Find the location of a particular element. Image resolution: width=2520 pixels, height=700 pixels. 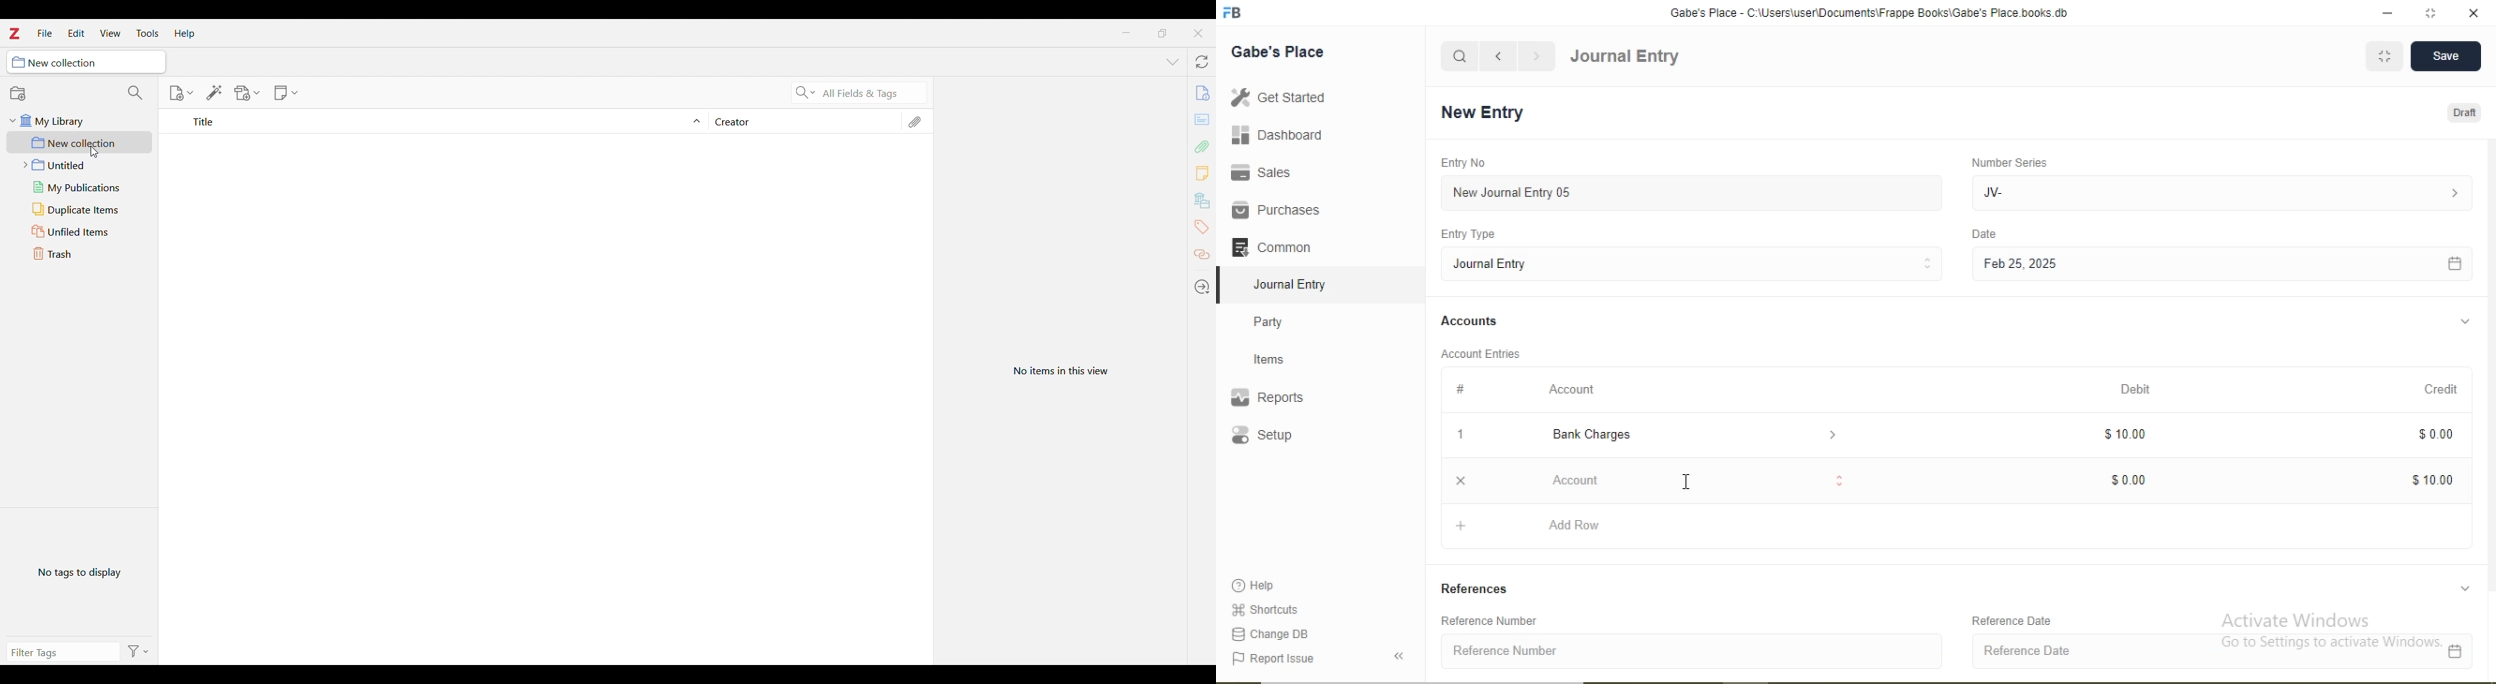

Trash folder is located at coordinates (79, 253).